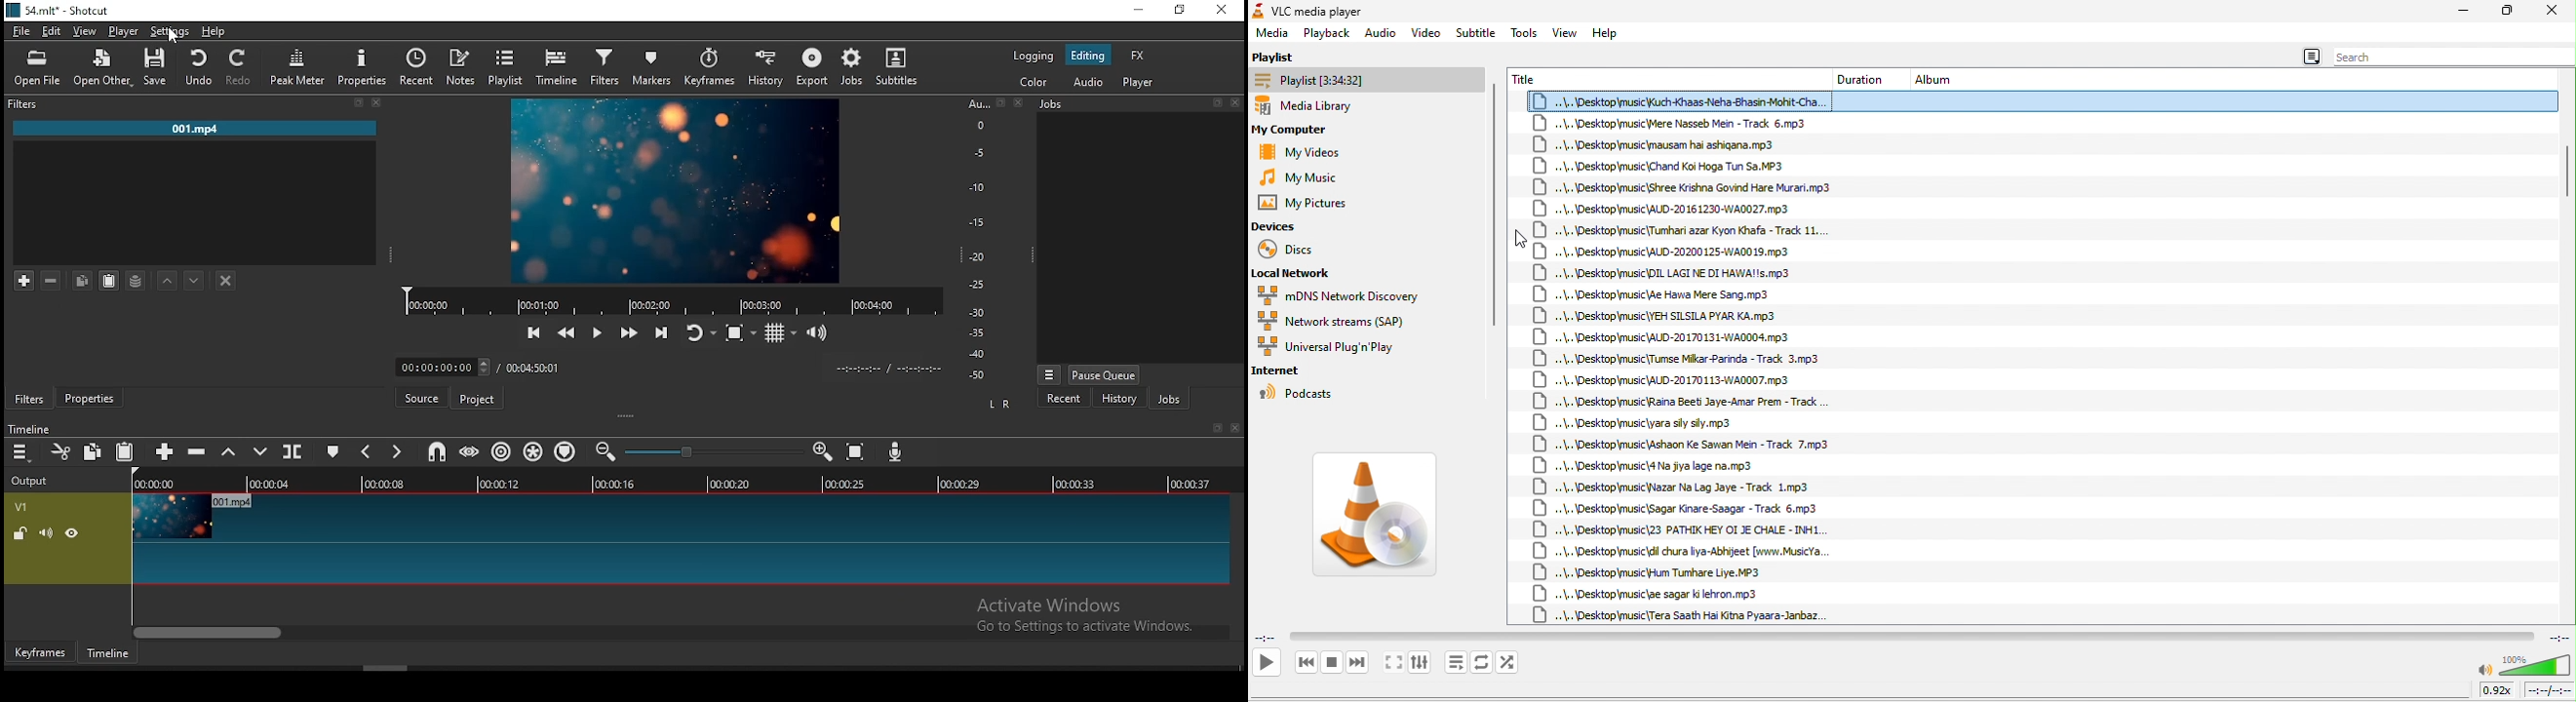 This screenshot has width=2576, height=728. Describe the element at coordinates (1138, 11) in the screenshot. I see `minimize` at that location.